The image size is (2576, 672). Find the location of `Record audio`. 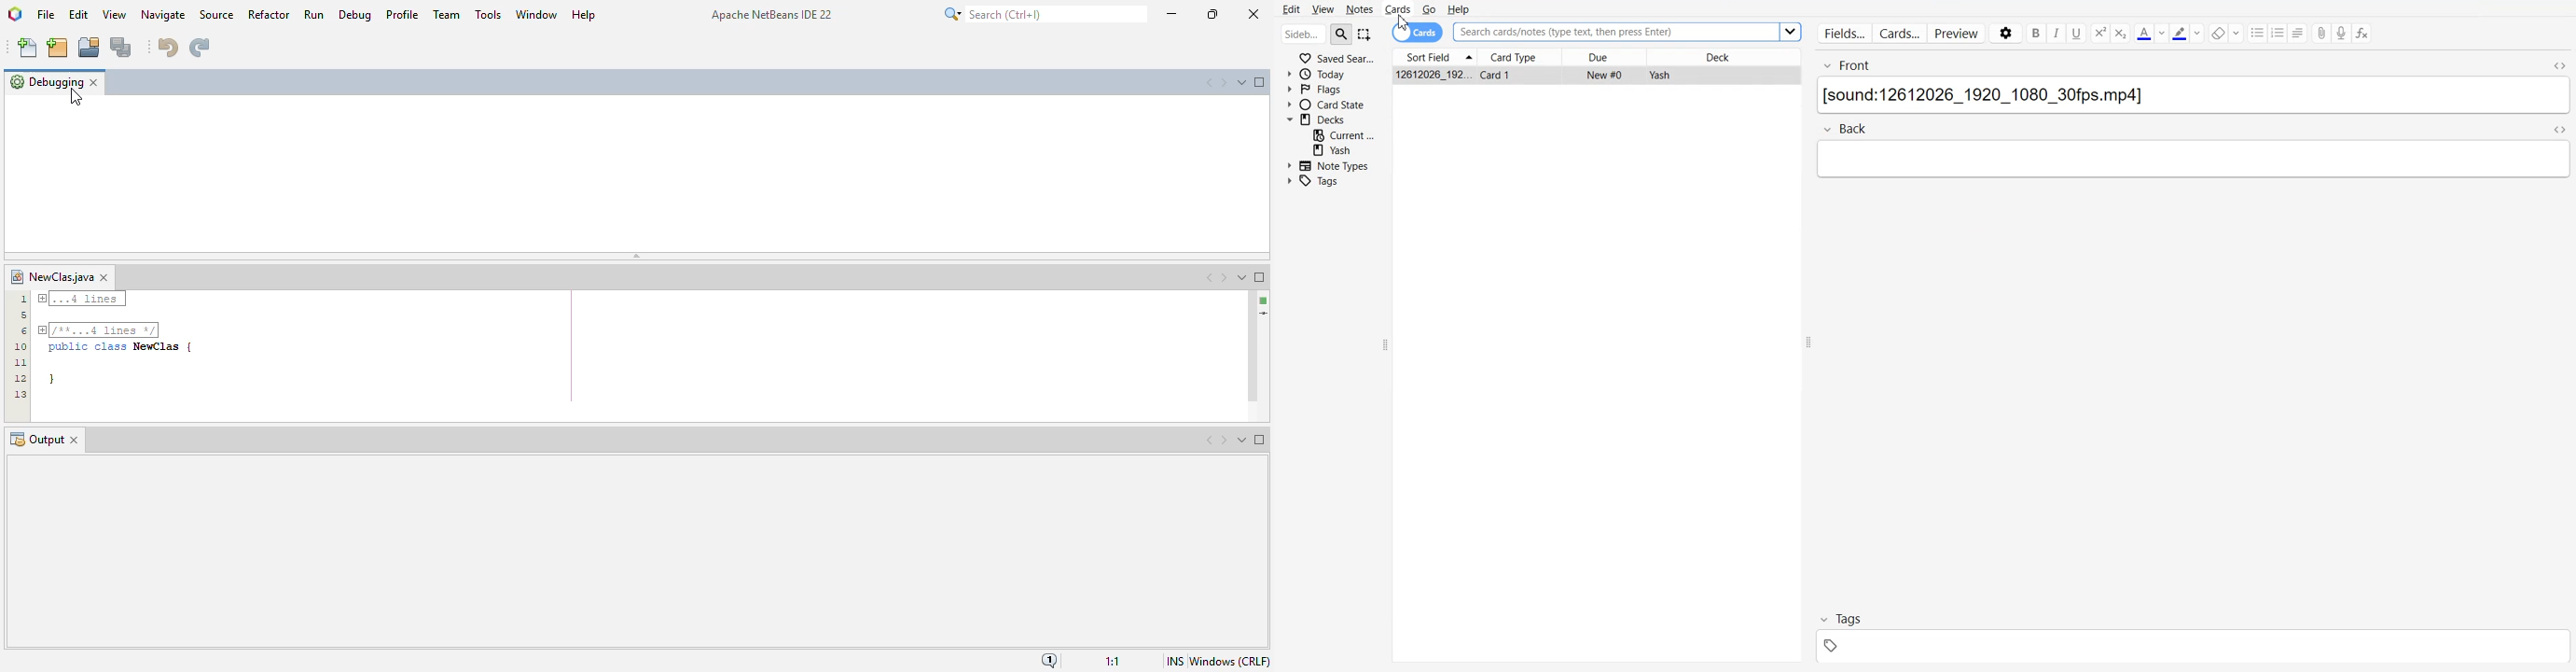

Record audio is located at coordinates (2342, 33).